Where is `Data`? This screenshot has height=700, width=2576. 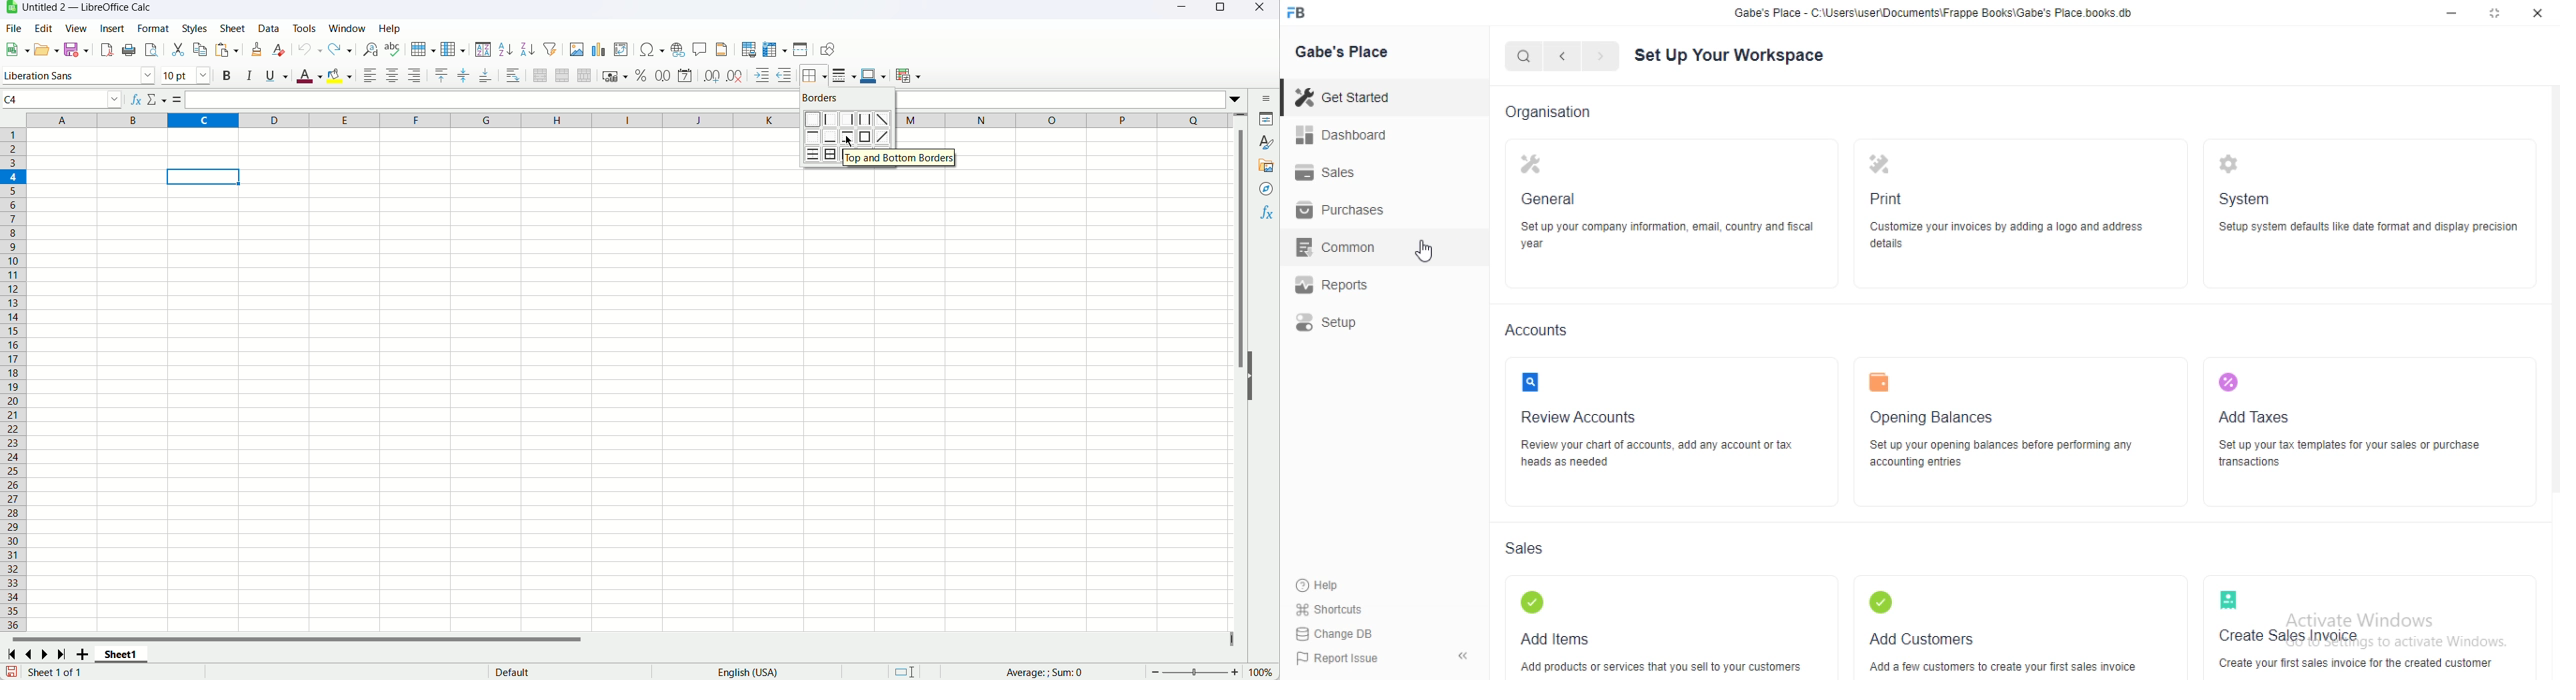
Data is located at coordinates (269, 29).